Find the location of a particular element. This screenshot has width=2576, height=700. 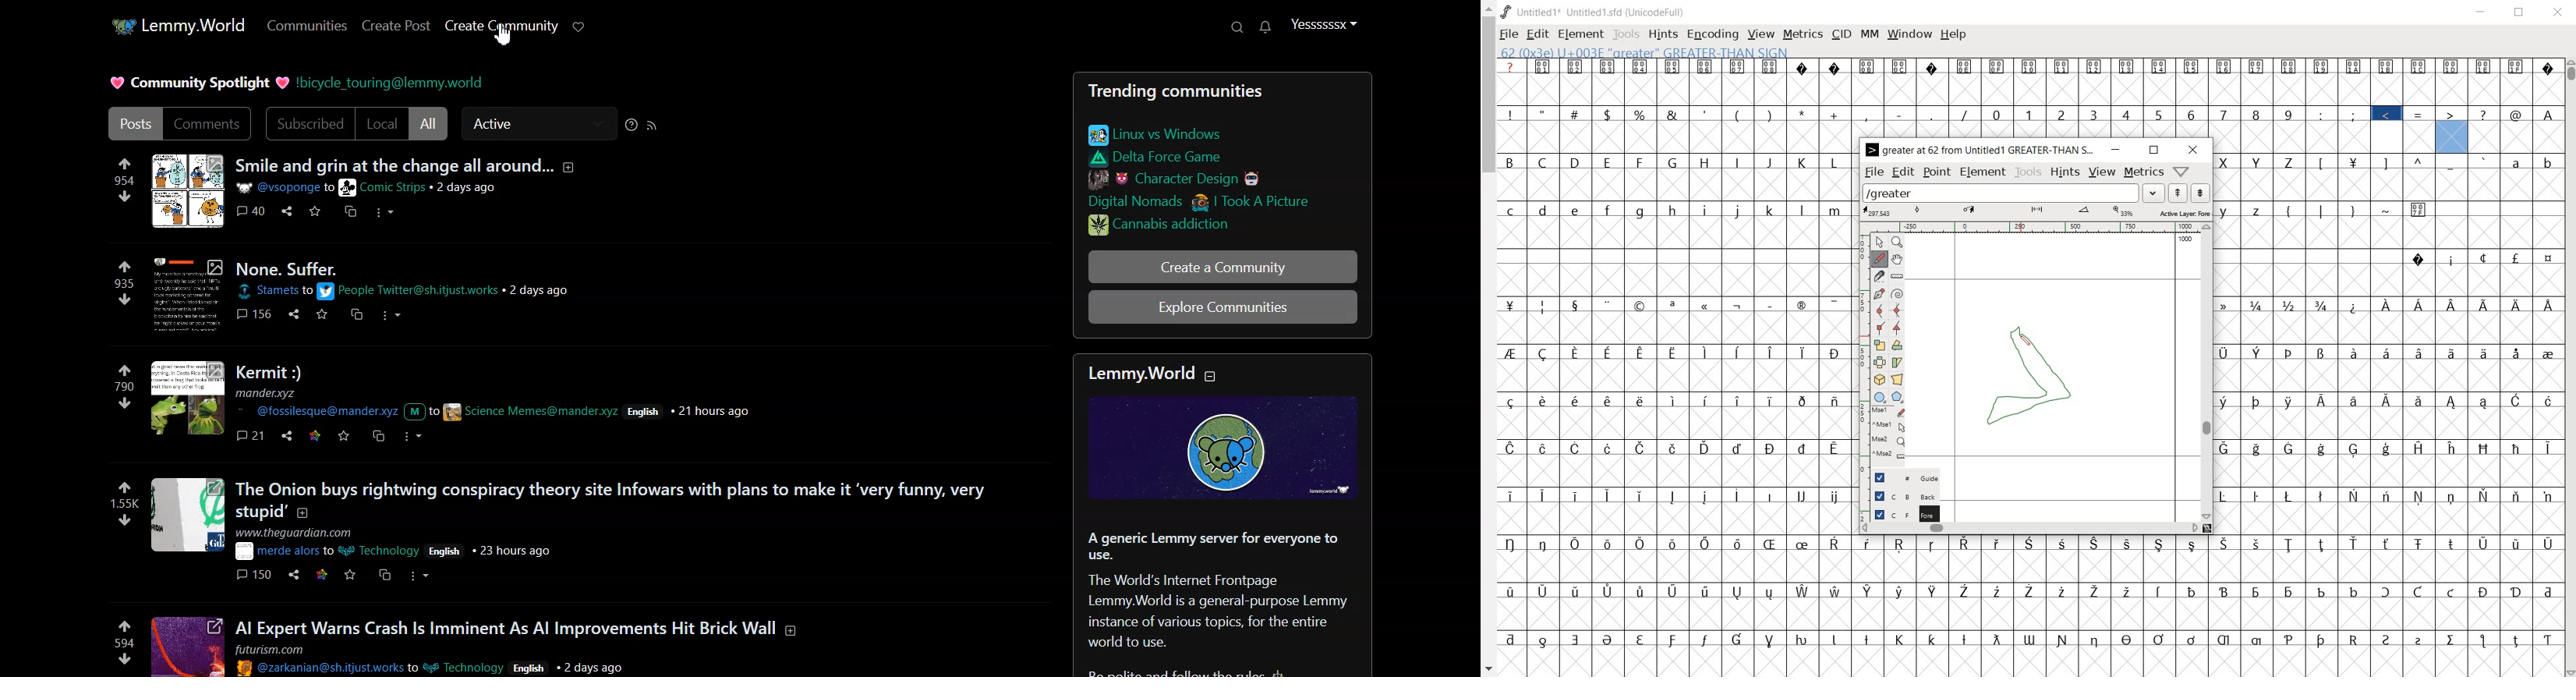

trending is located at coordinates (1215, 93).